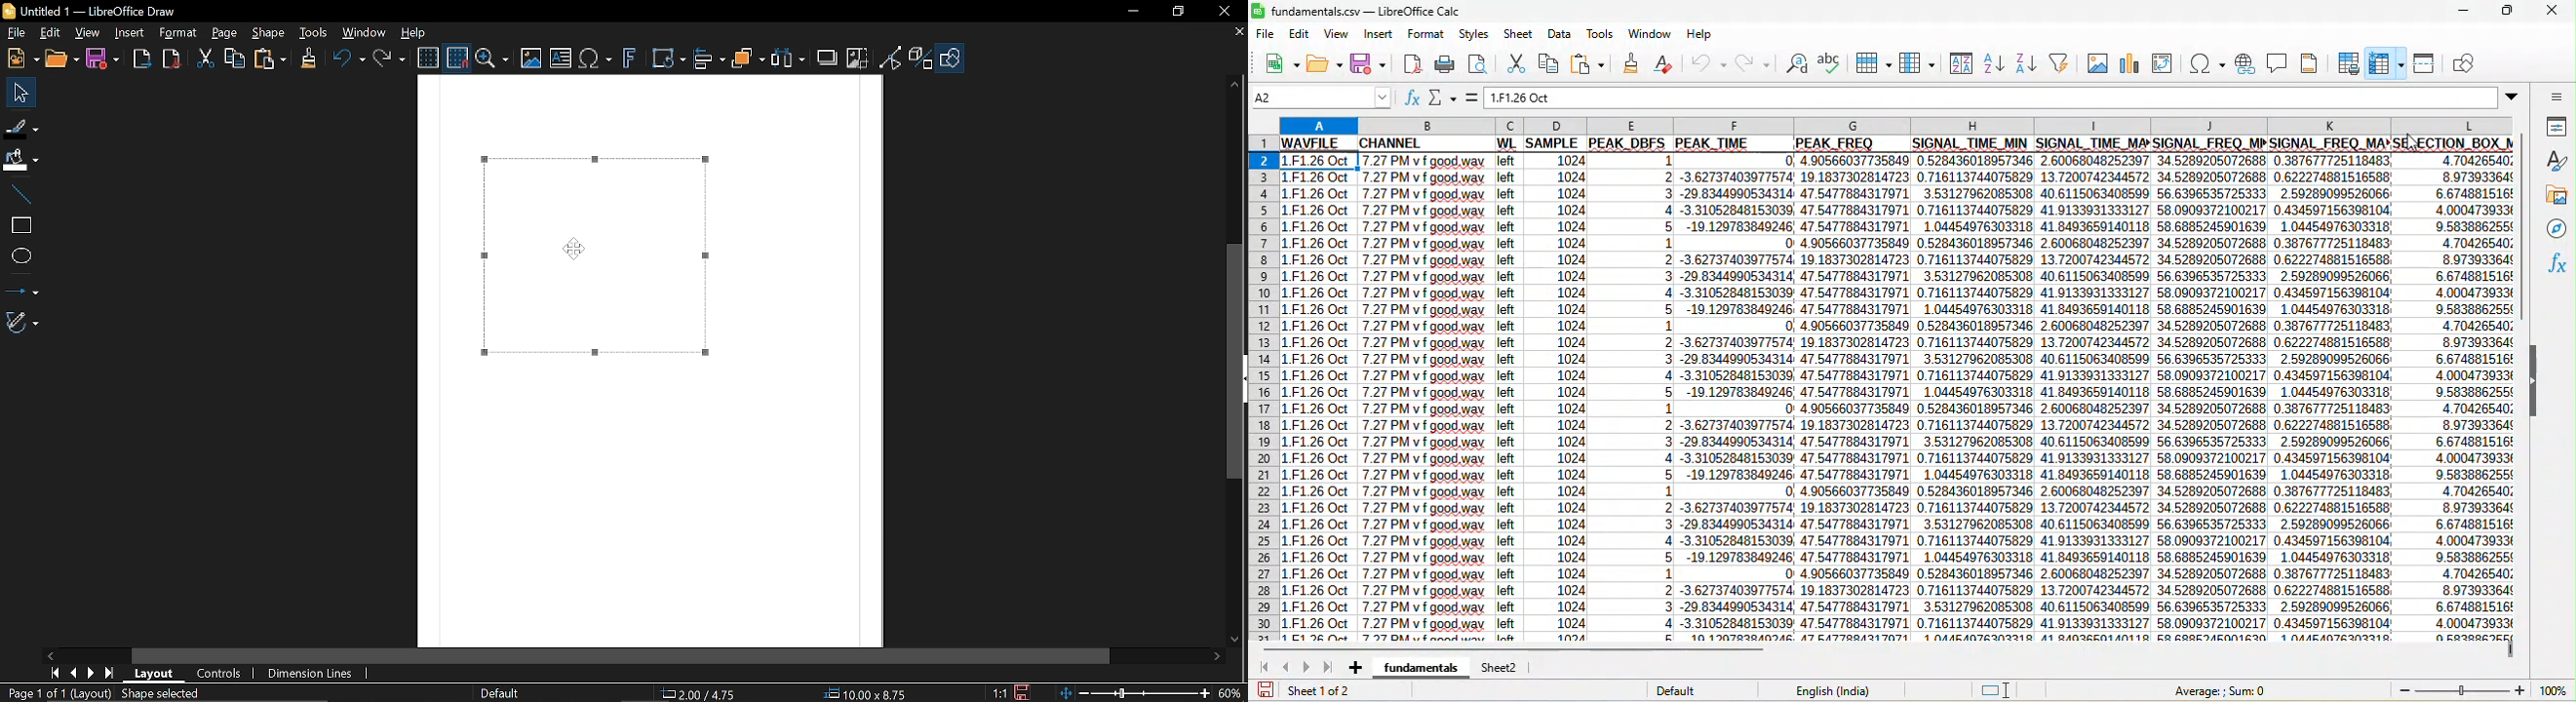  What do you see at coordinates (20, 161) in the screenshot?
I see `Fill color` at bounding box center [20, 161].